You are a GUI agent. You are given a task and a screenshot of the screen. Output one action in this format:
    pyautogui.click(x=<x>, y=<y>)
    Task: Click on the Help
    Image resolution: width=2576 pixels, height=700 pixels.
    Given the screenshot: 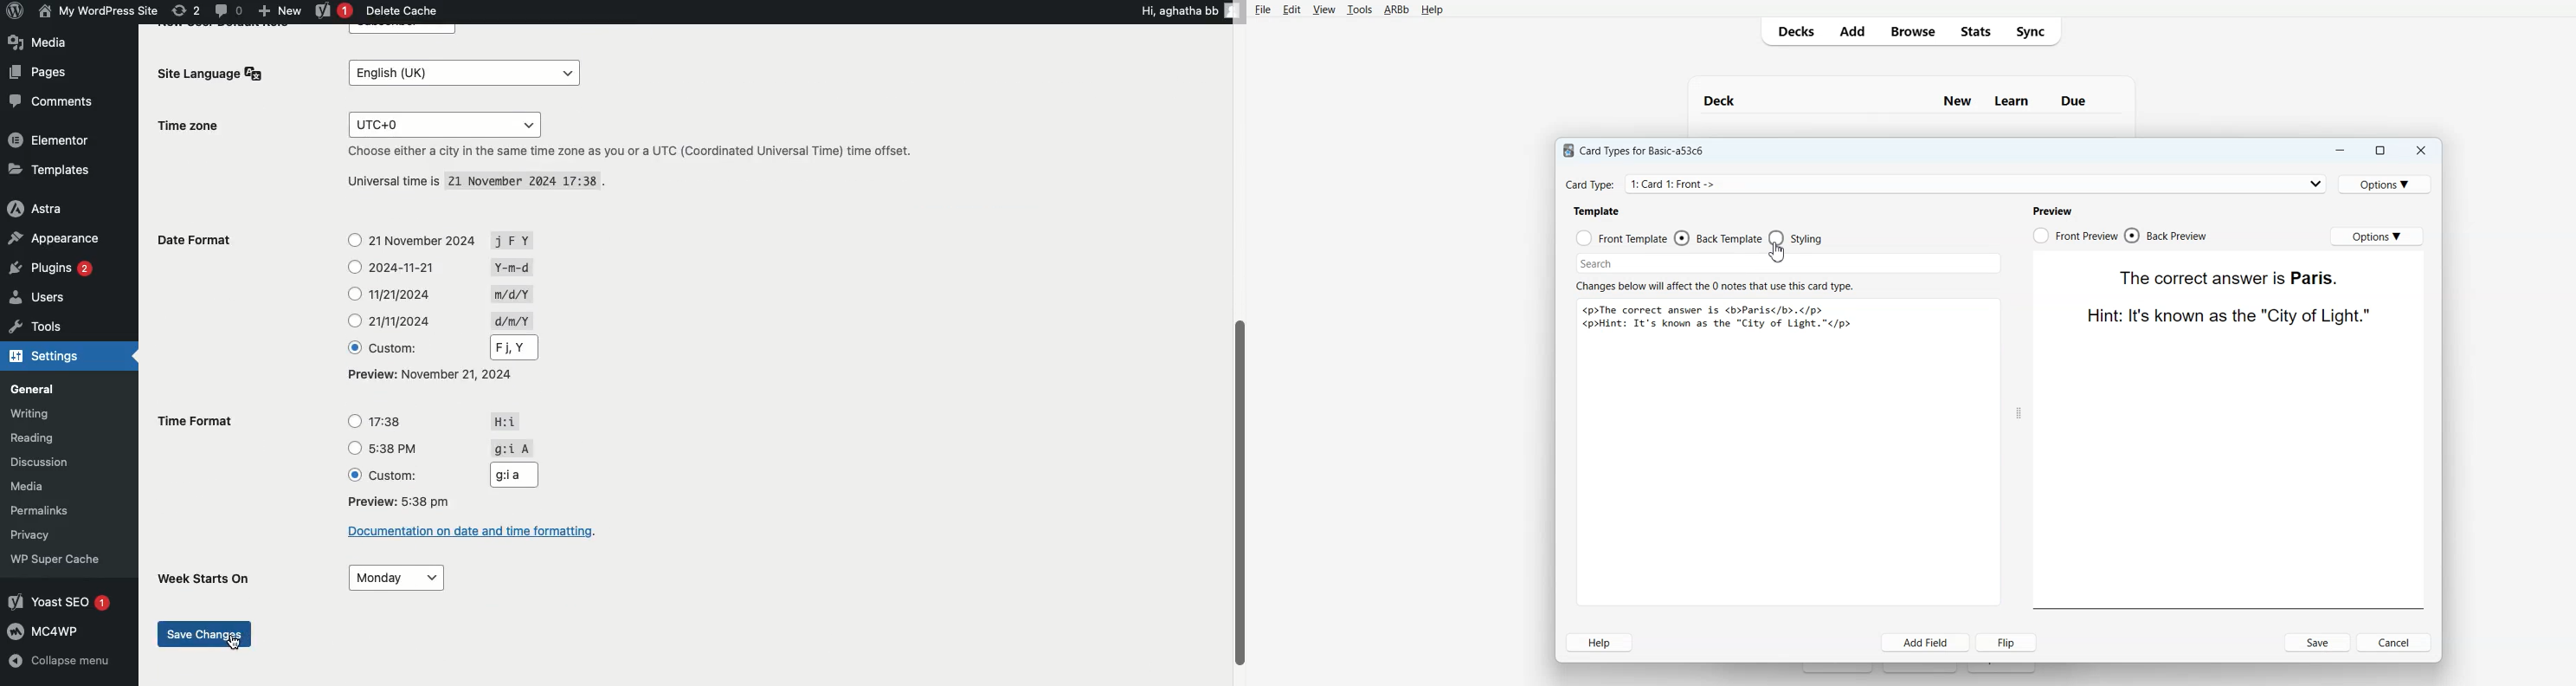 What is the action you would take?
    pyautogui.click(x=1432, y=10)
    